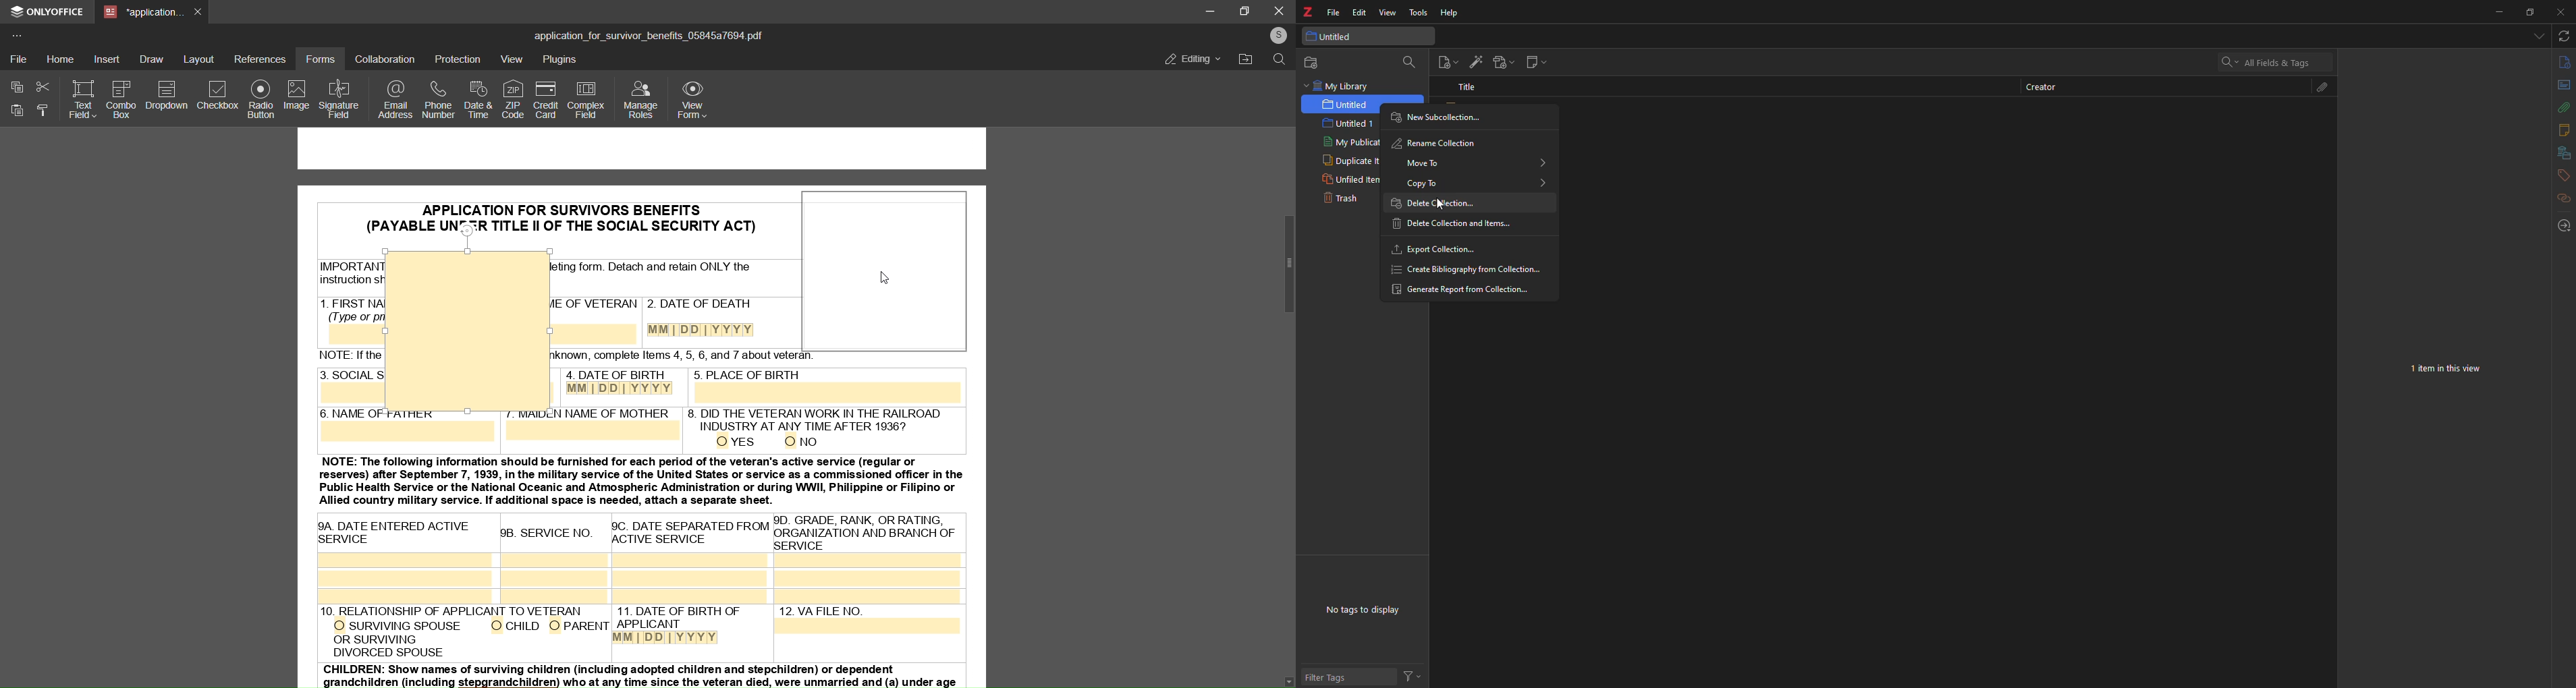 The height and width of the screenshot is (700, 2576). What do you see at coordinates (395, 101) in the screenshot?
I see `email address` at bounding box center [395, 101].